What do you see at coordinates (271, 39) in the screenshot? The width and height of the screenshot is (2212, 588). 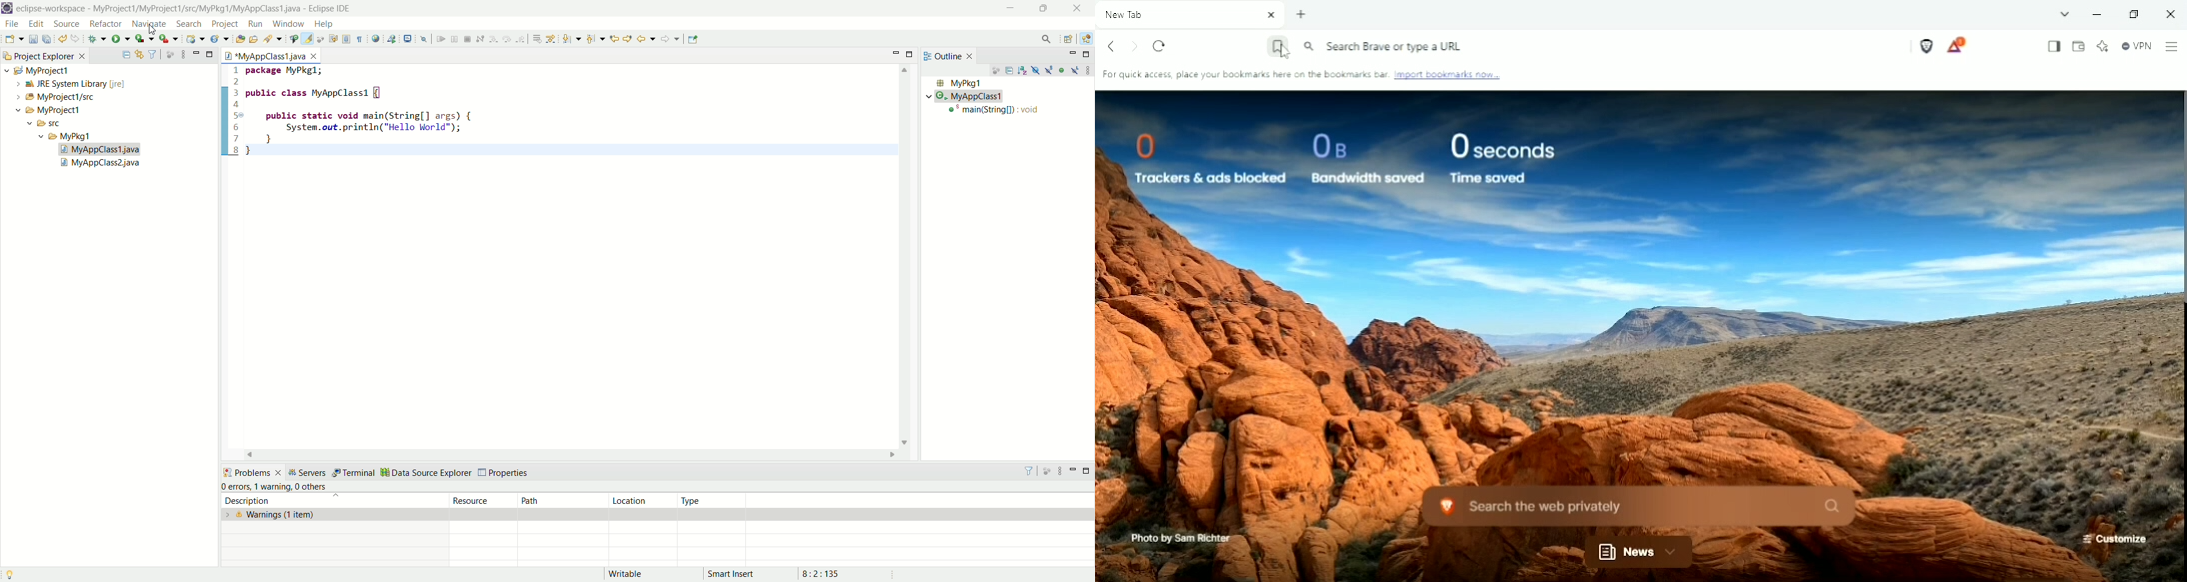 I see `search` at bounding box center [271, 39].